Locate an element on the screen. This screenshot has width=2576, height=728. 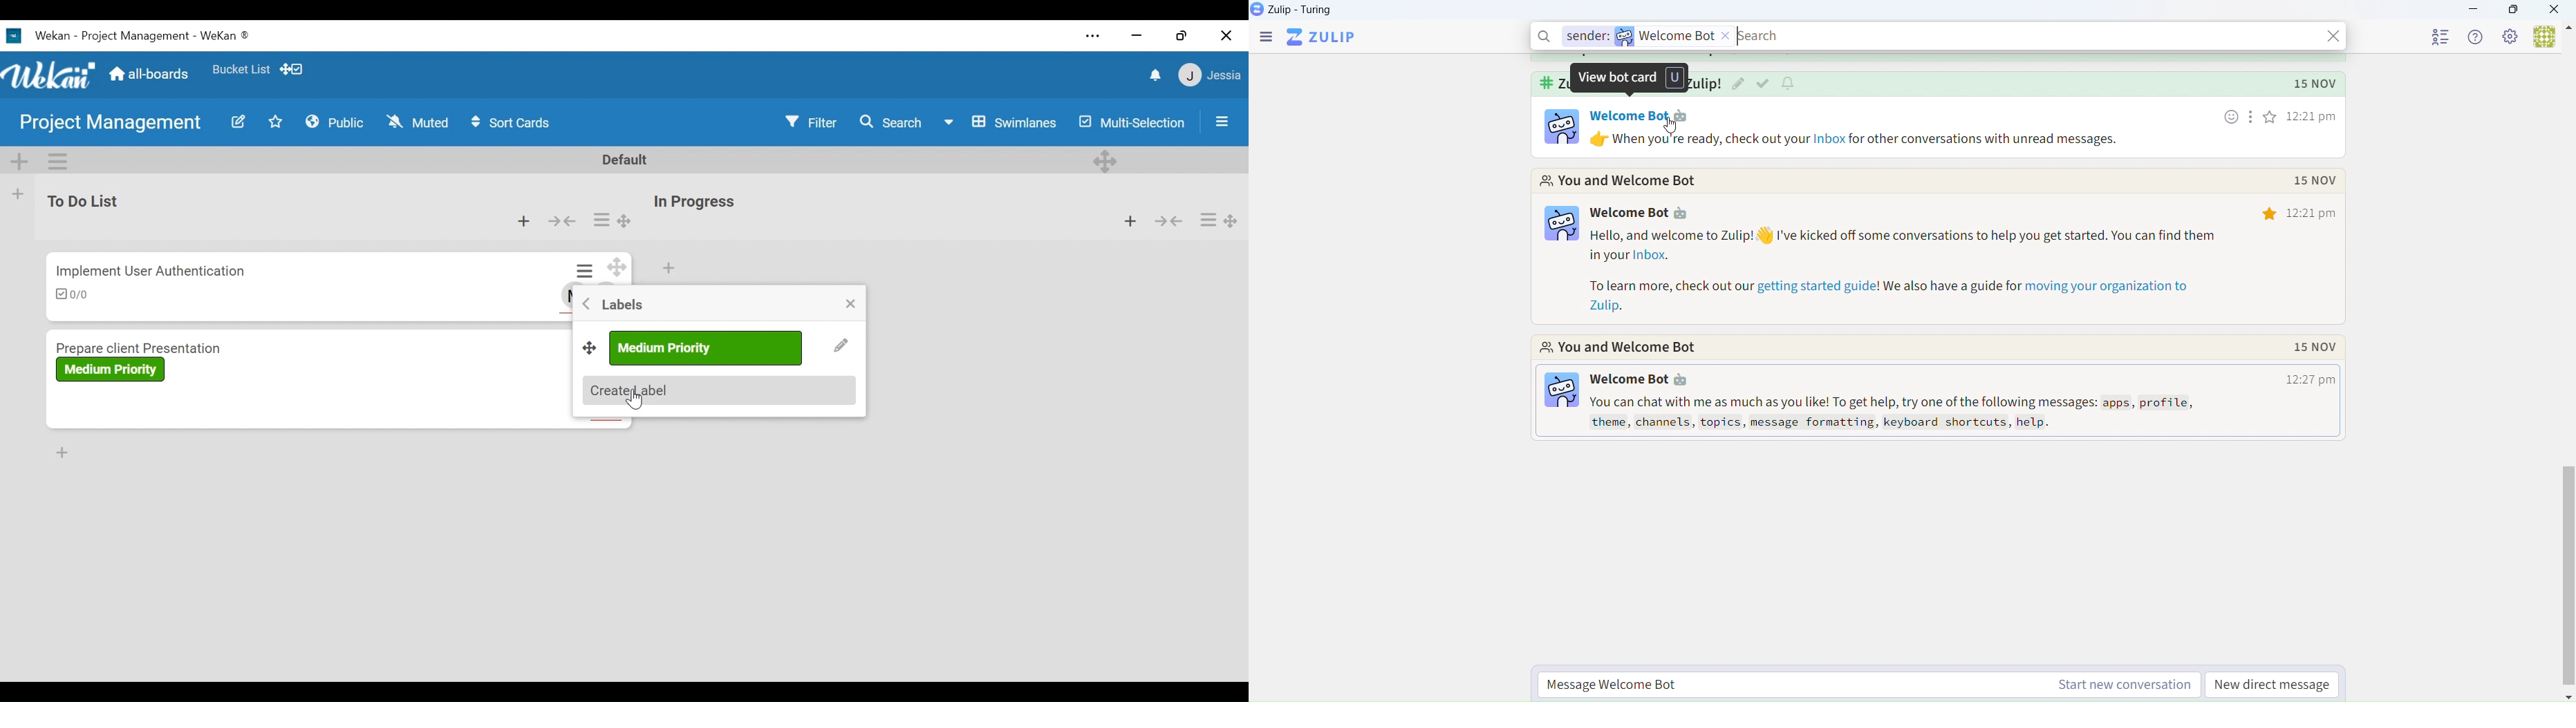
 12:21pm is located at coordinates (2313, 216).